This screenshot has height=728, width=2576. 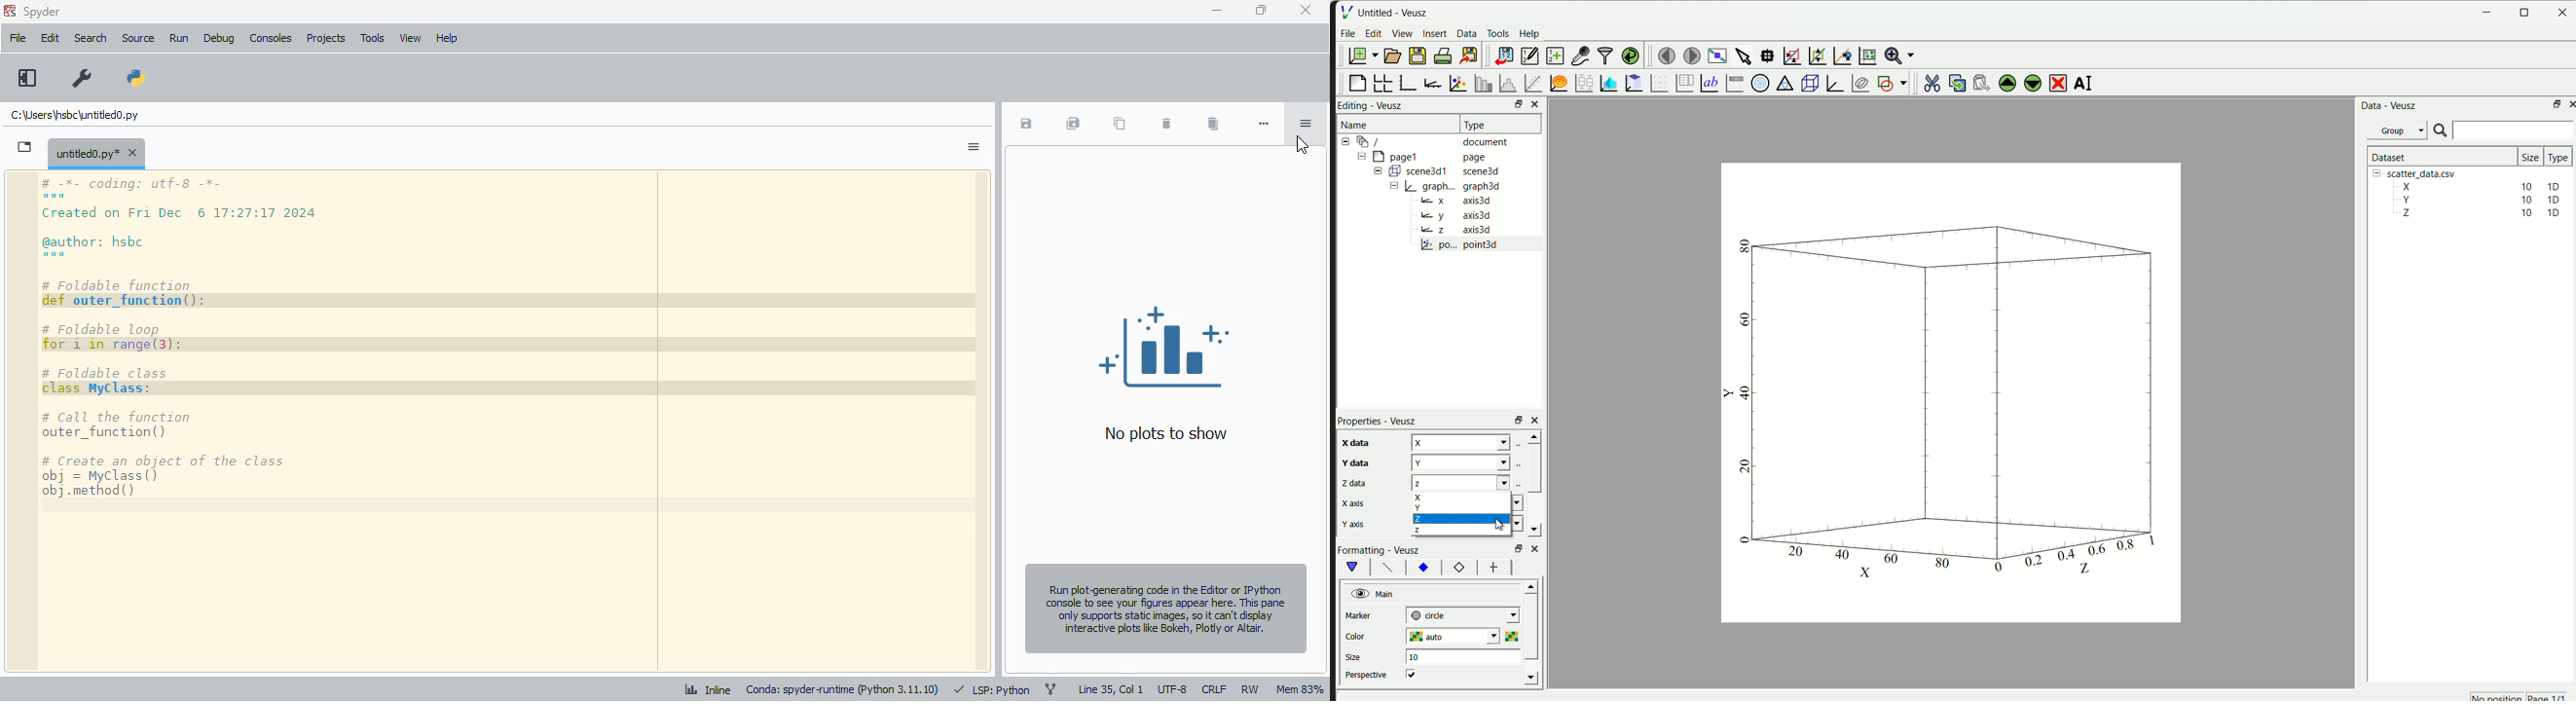 What do you see at coordinates (1250, 688) in the screenshot?
I see `RW` at bounding box center [1250, 688].